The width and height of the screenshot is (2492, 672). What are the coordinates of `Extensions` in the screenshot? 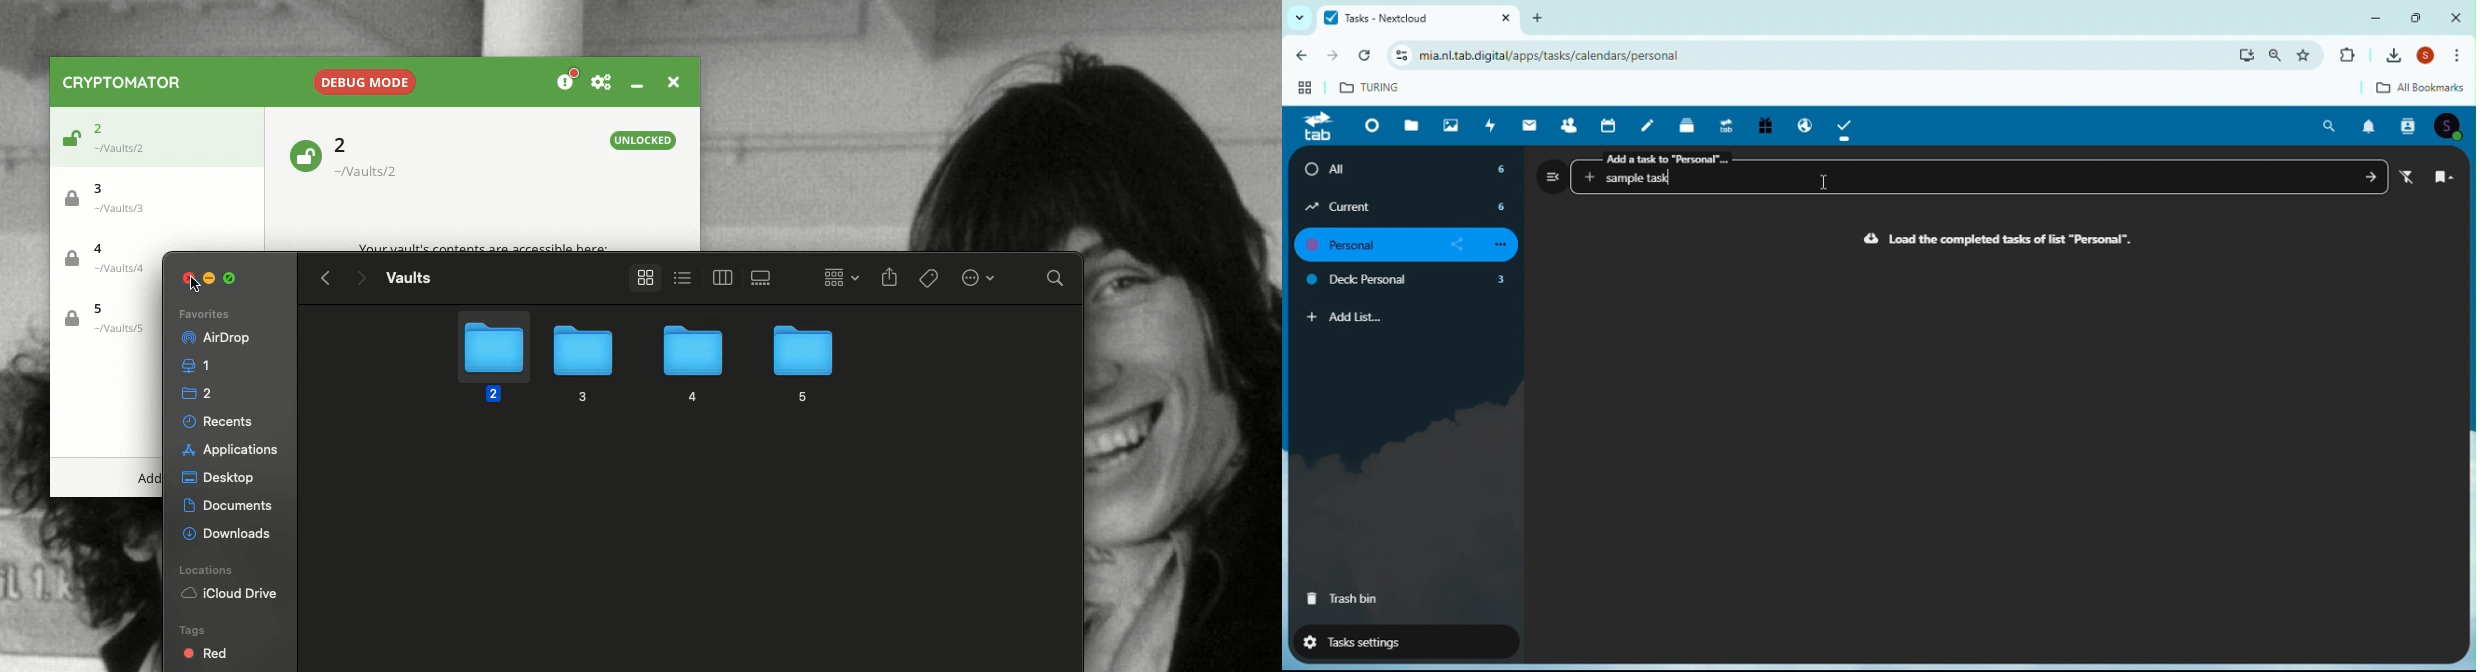 It's located at (2347, 56).